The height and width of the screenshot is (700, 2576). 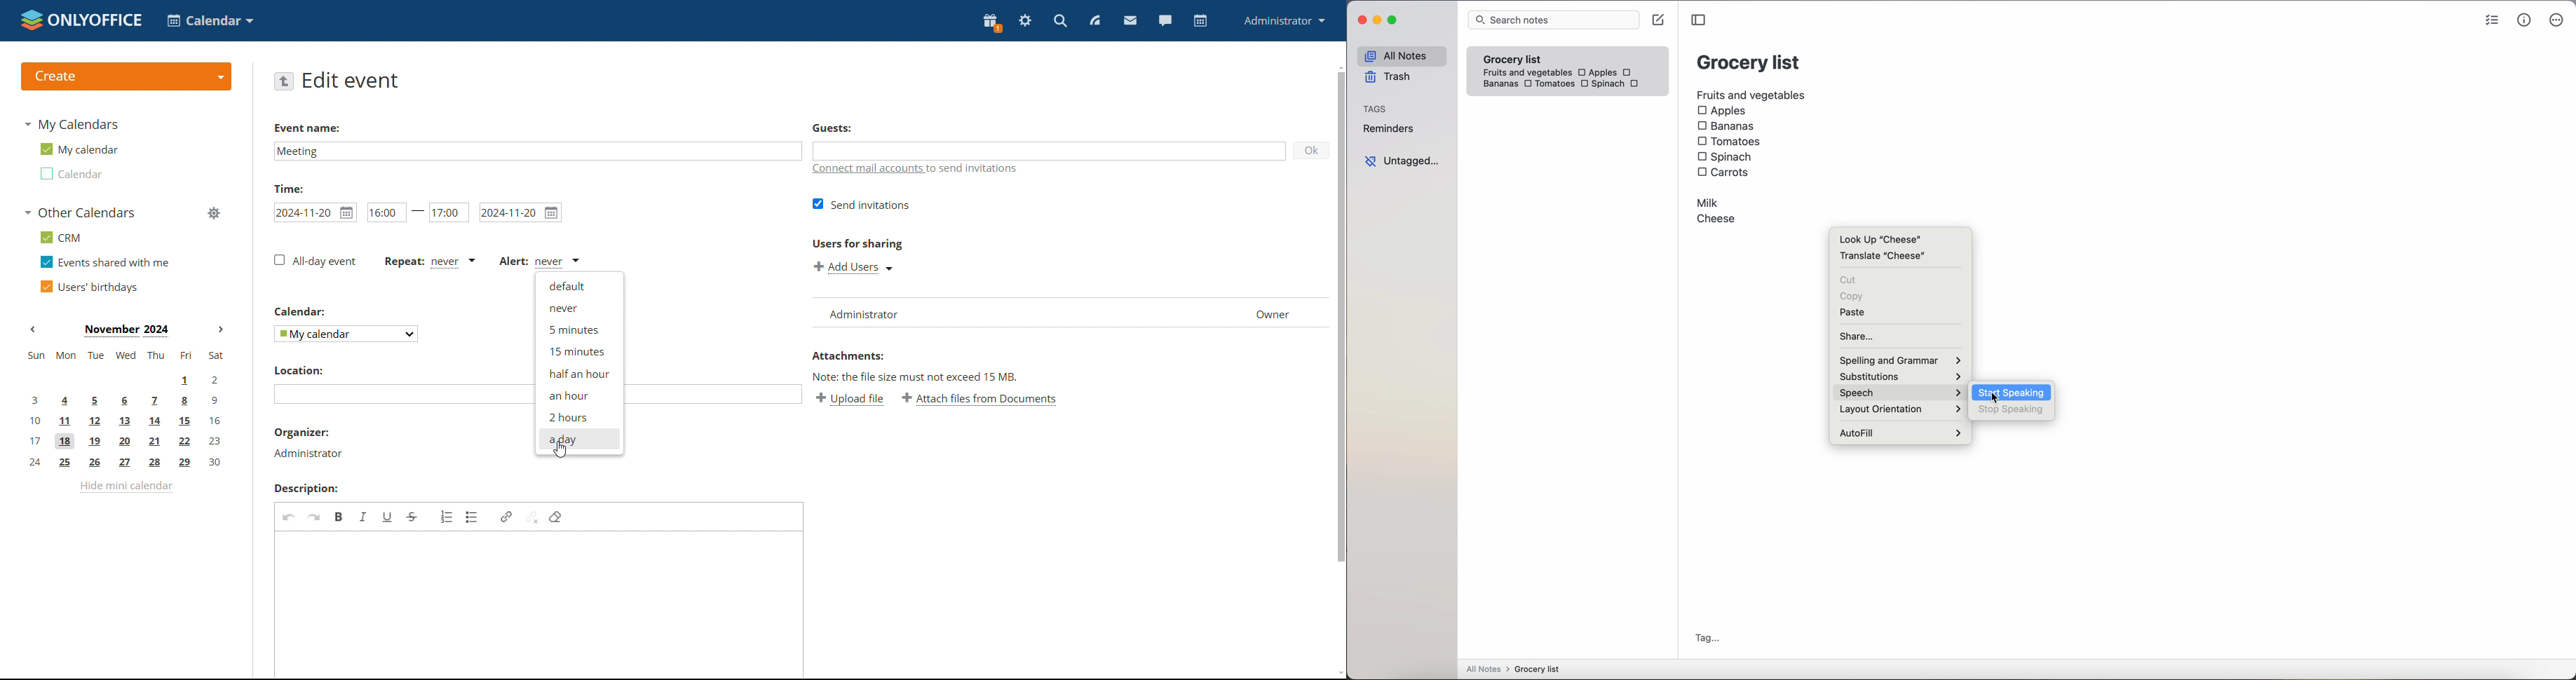 I want to click on untagged, so click(x=1402, y=161).